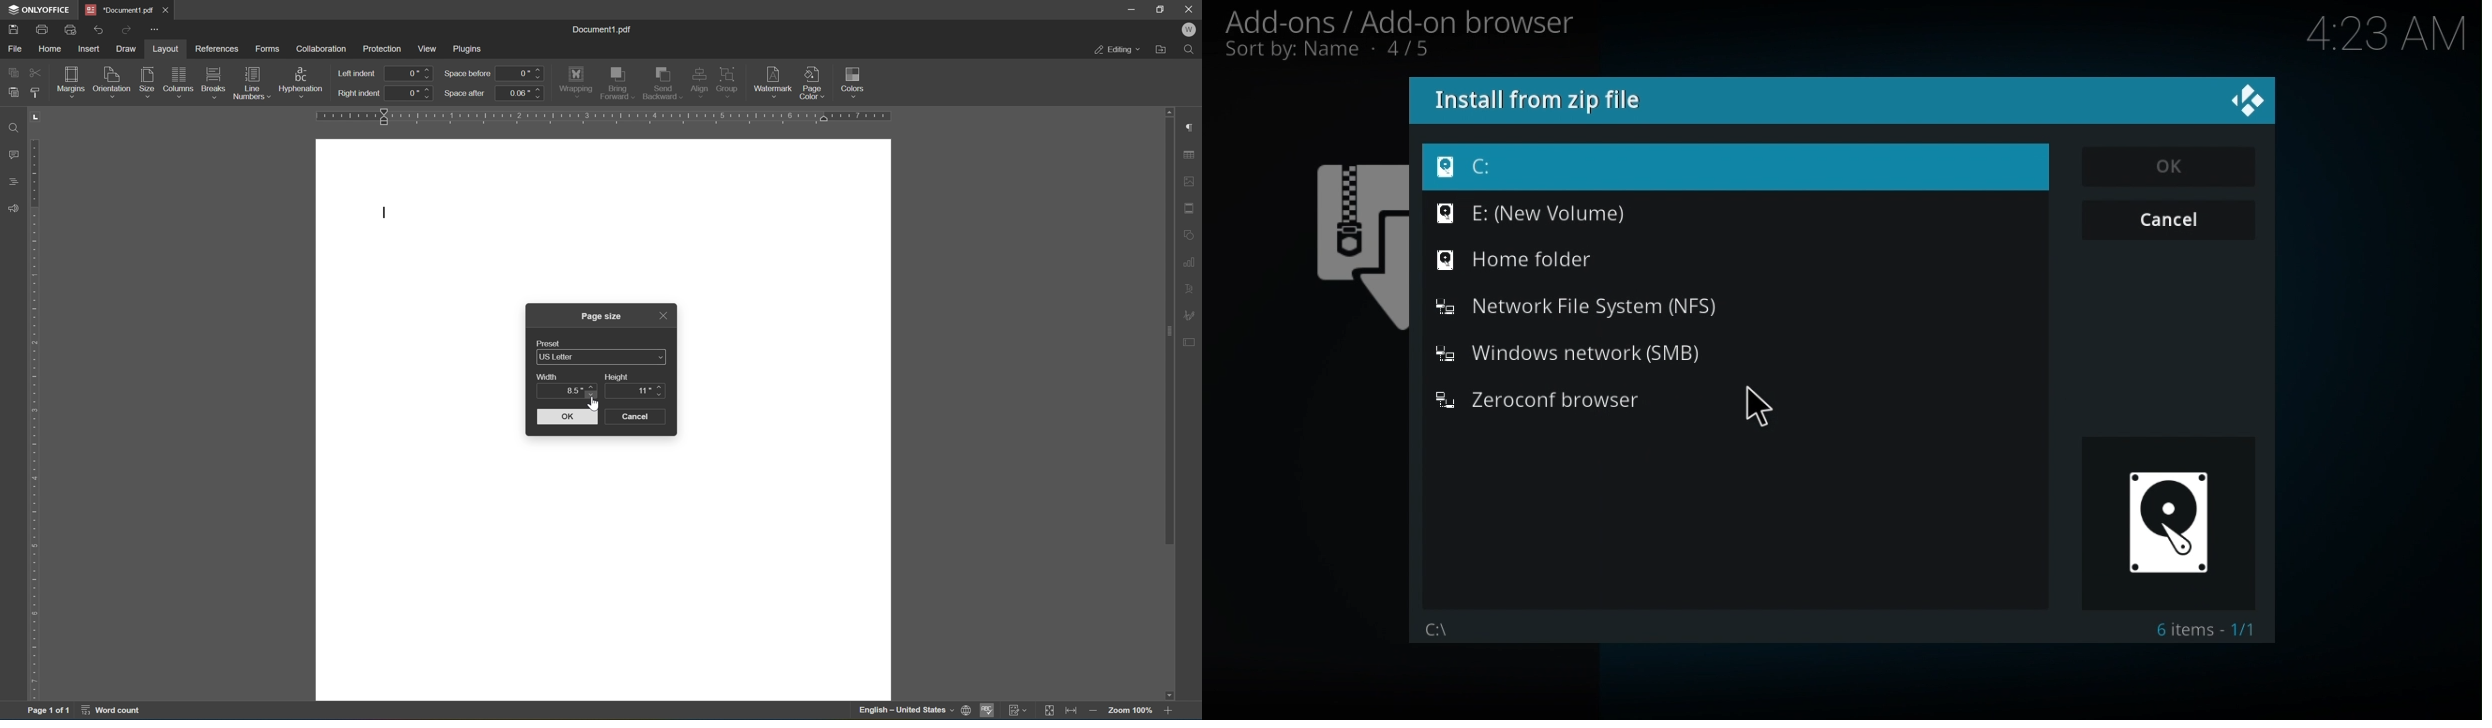 The width and height of the screenshot is (2492, 728). Describe the element at coordinates (603, 315) in the screenshot. I see `` at that location.